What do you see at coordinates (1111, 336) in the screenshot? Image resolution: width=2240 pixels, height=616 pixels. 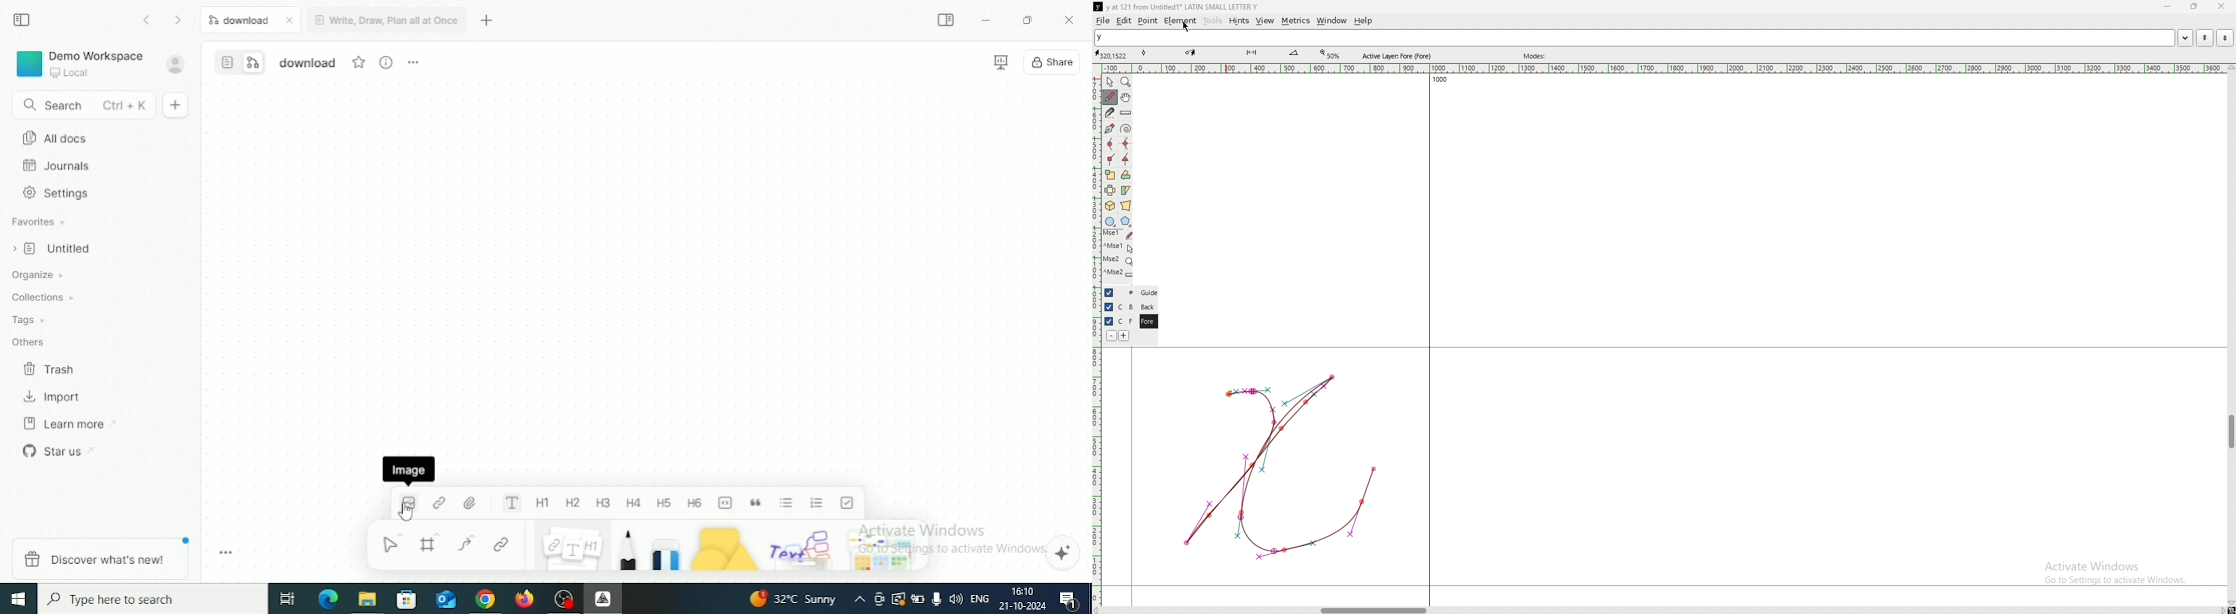 I see `remove layer` at bounding box center [1111, 336].